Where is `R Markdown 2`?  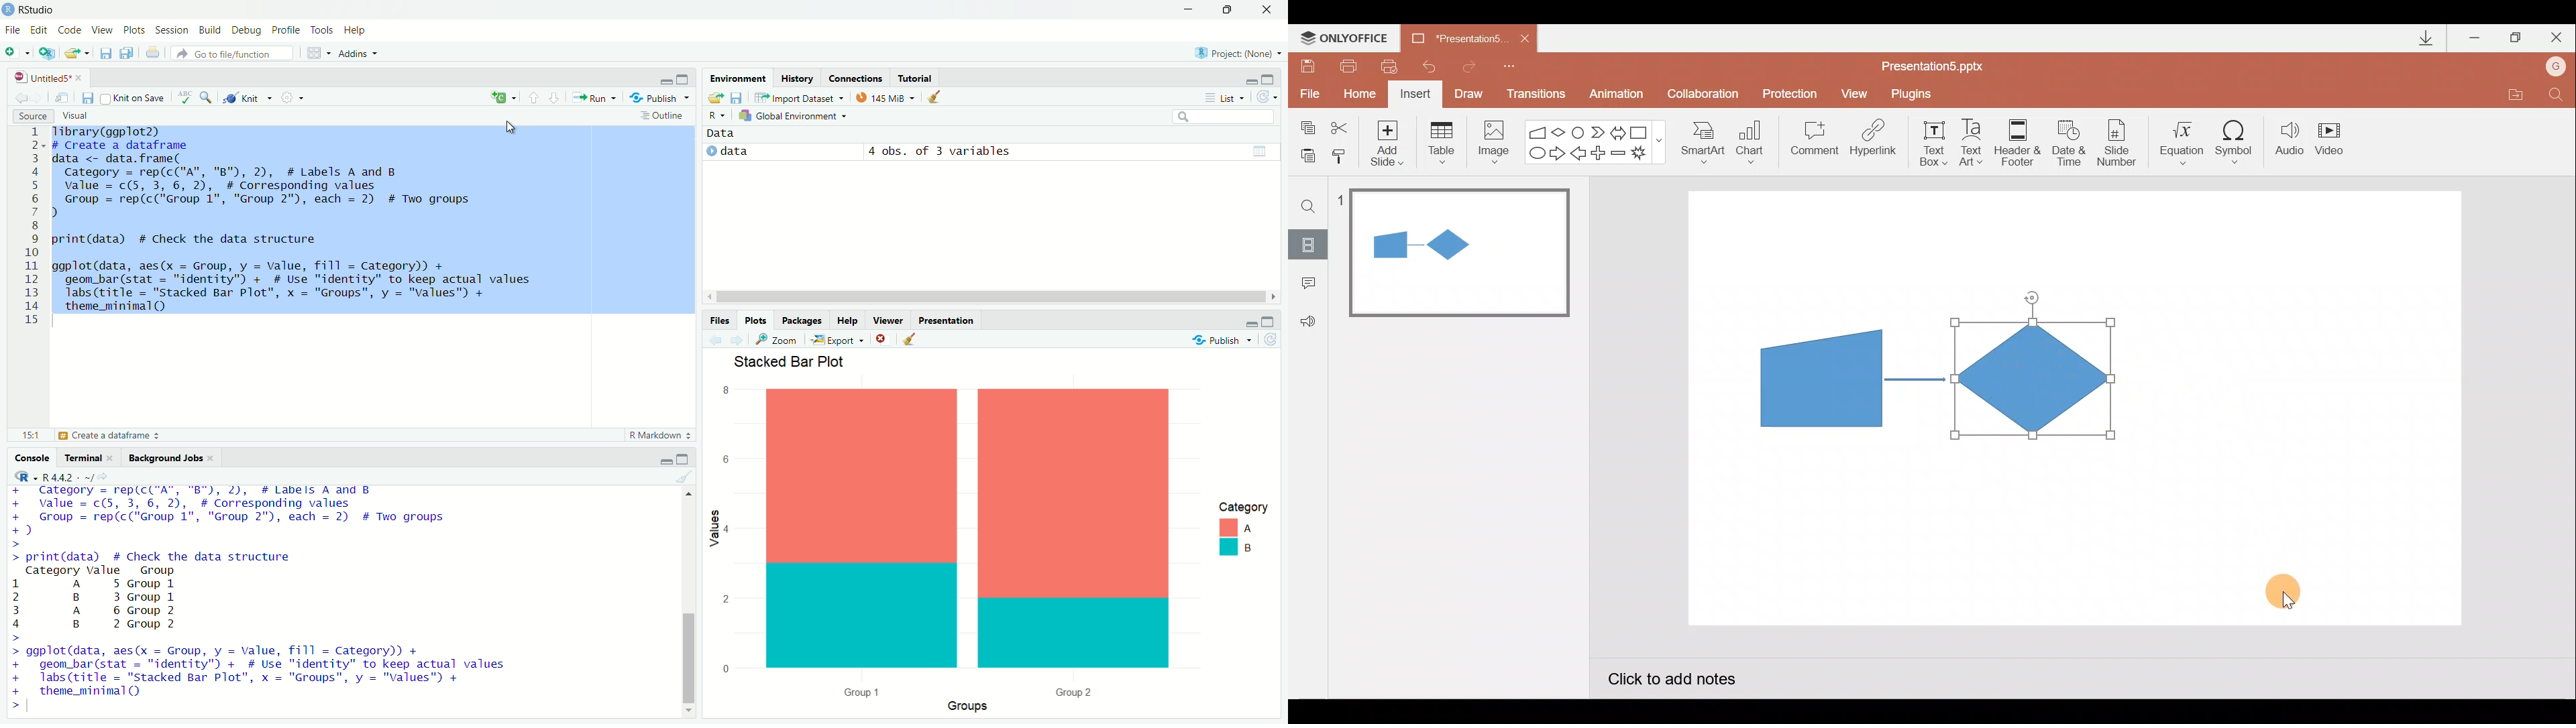
R Markdown 2 is located at coordinates (658, 436).